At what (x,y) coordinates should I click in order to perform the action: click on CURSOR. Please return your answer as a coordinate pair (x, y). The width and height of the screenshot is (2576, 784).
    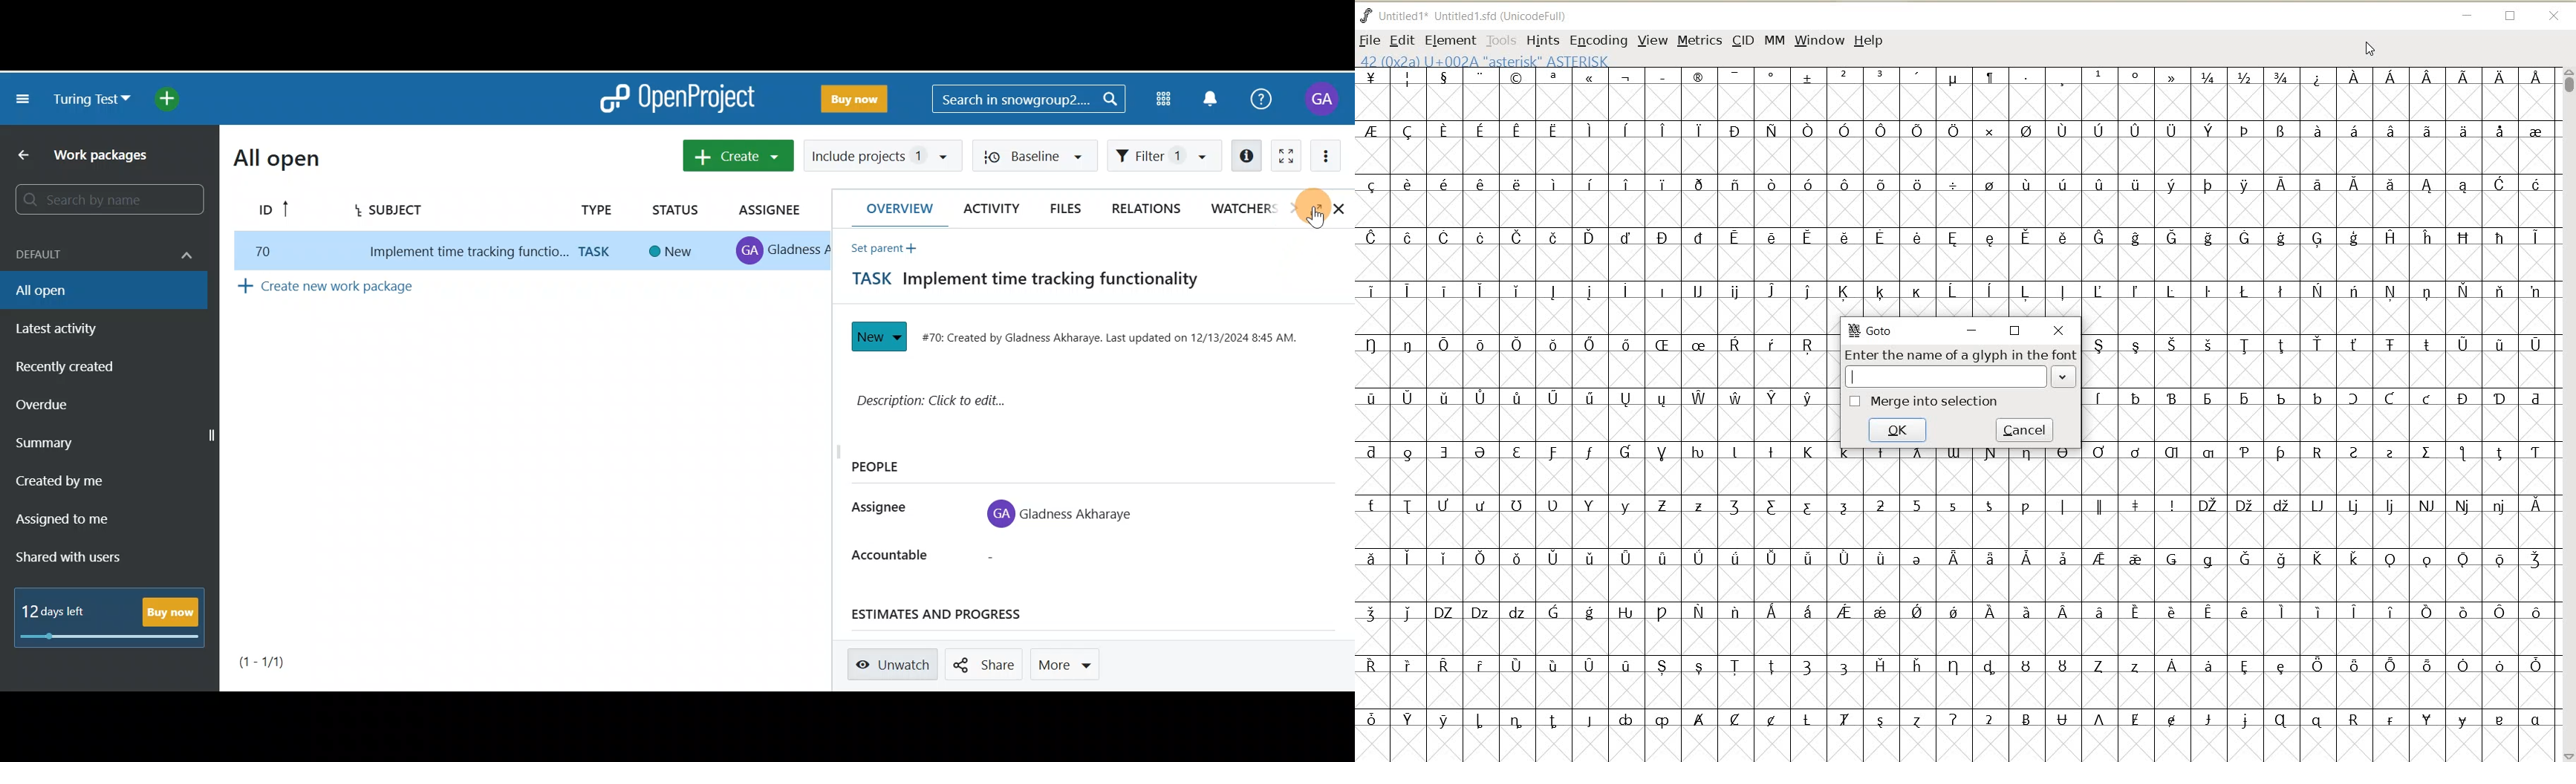
    Looking at the image, I should click on (2370, 50).